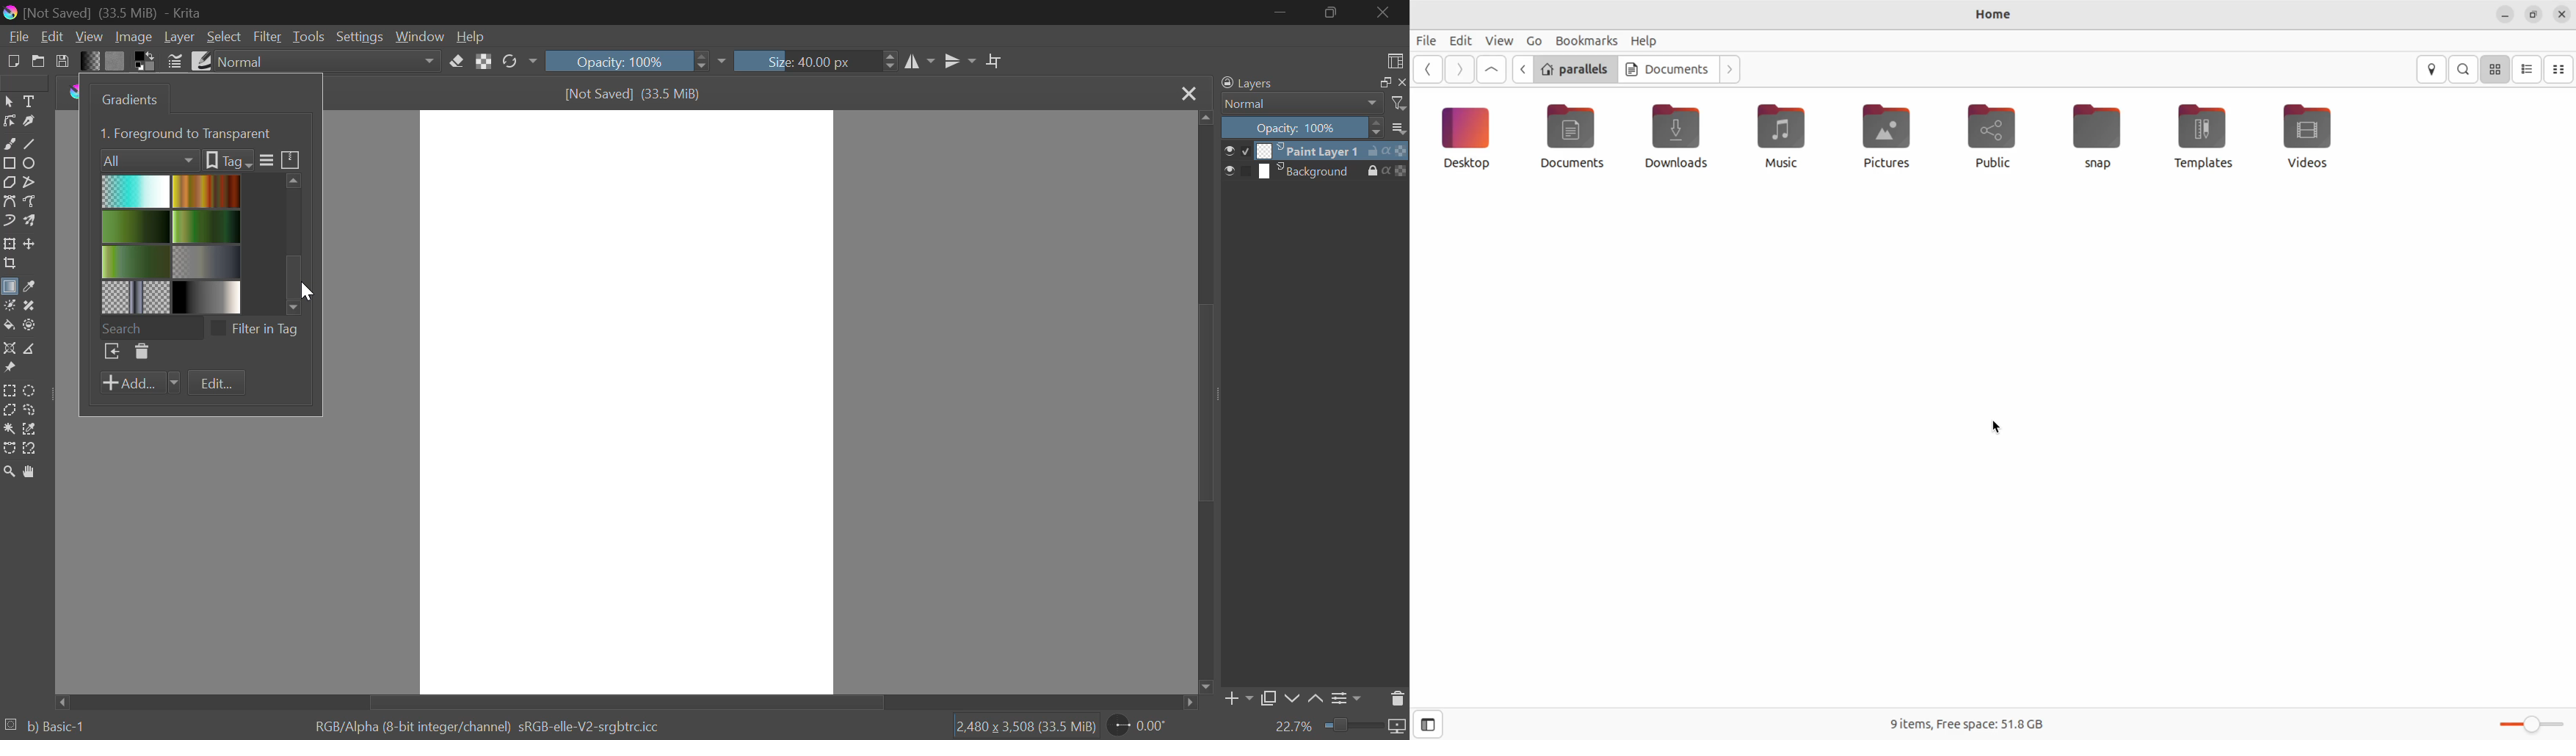 This screenshot has height=756, width=2576. I want to click on Magnetic Selection, so click(29, 449).